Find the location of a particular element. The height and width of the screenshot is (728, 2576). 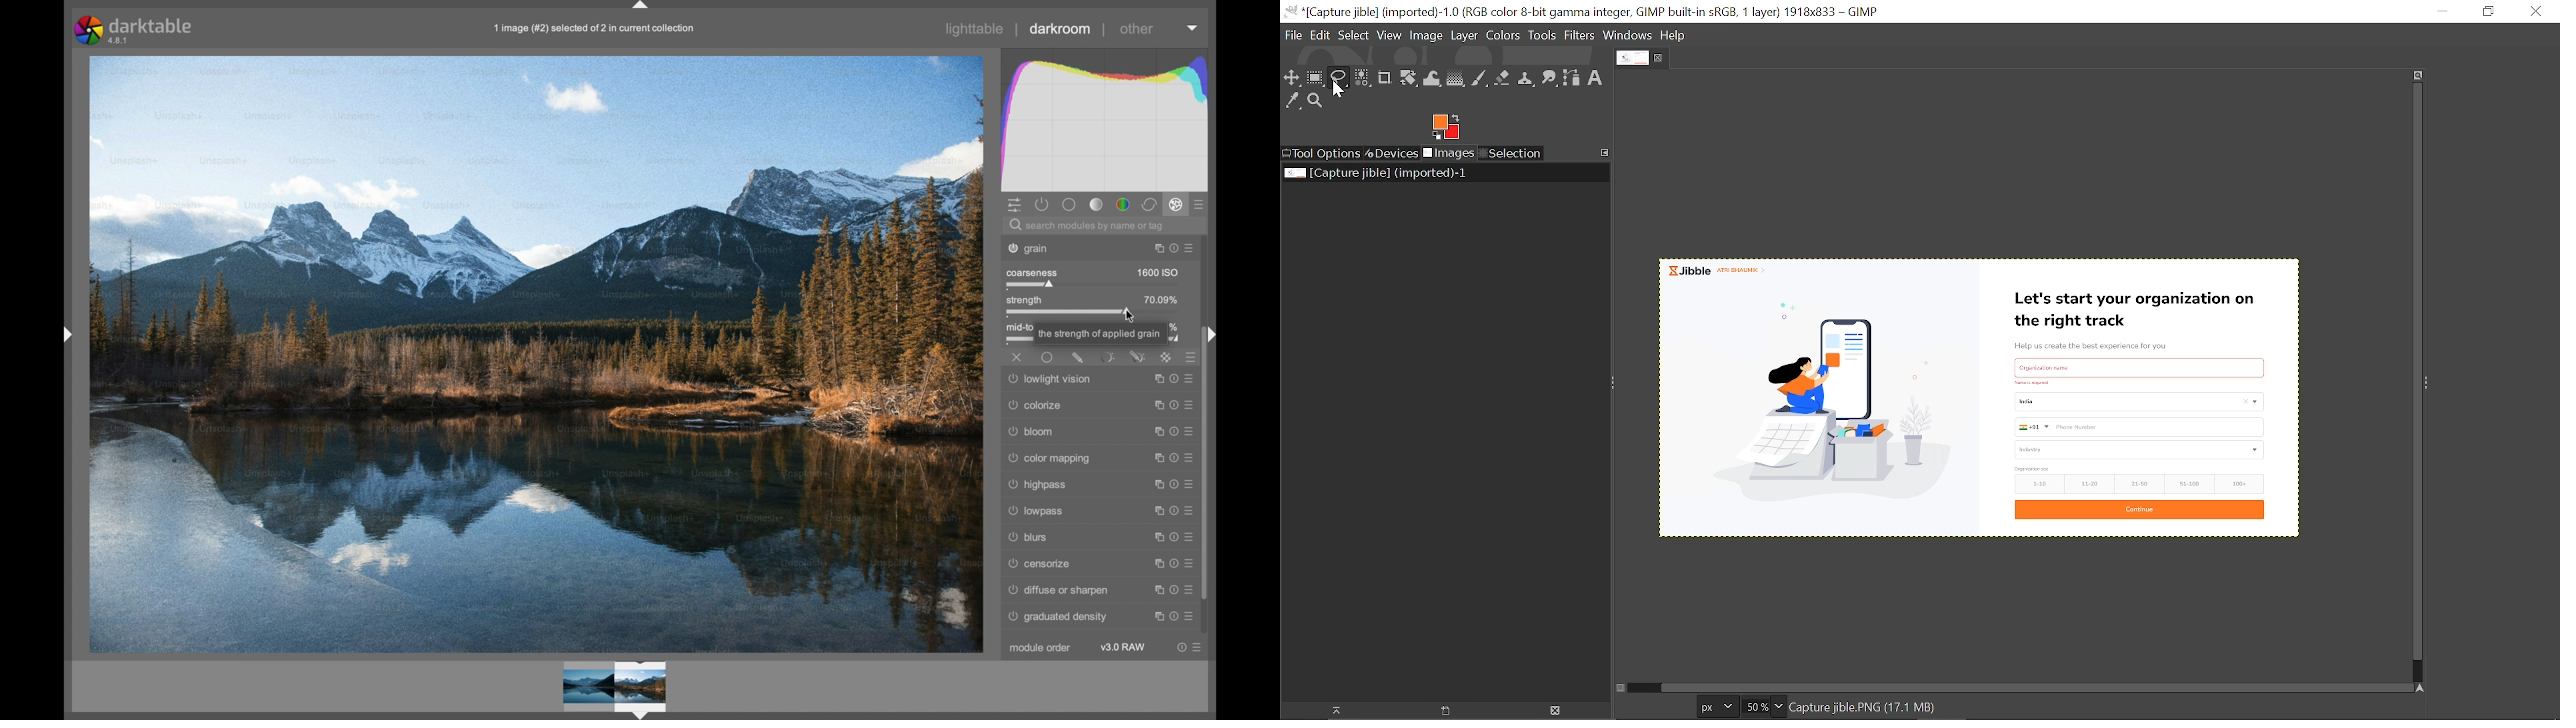

File is located at coordinates (1293, 35).